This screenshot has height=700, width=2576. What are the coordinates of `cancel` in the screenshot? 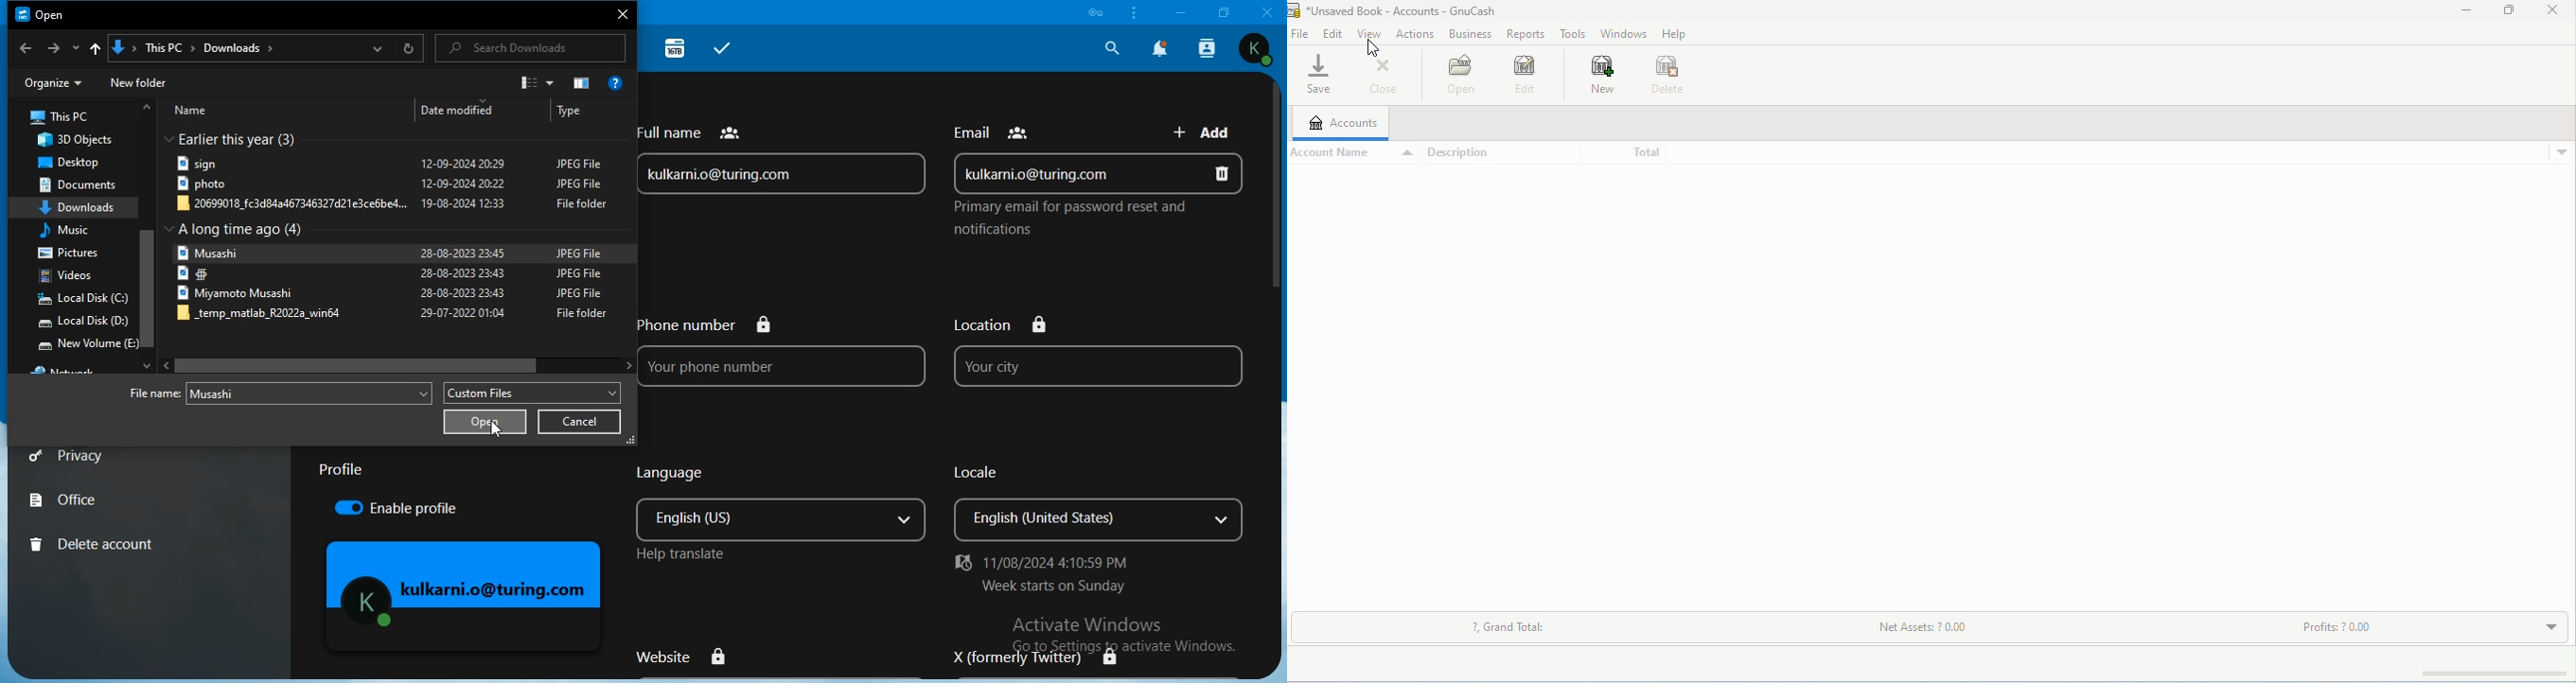 It's located at (579, 423).